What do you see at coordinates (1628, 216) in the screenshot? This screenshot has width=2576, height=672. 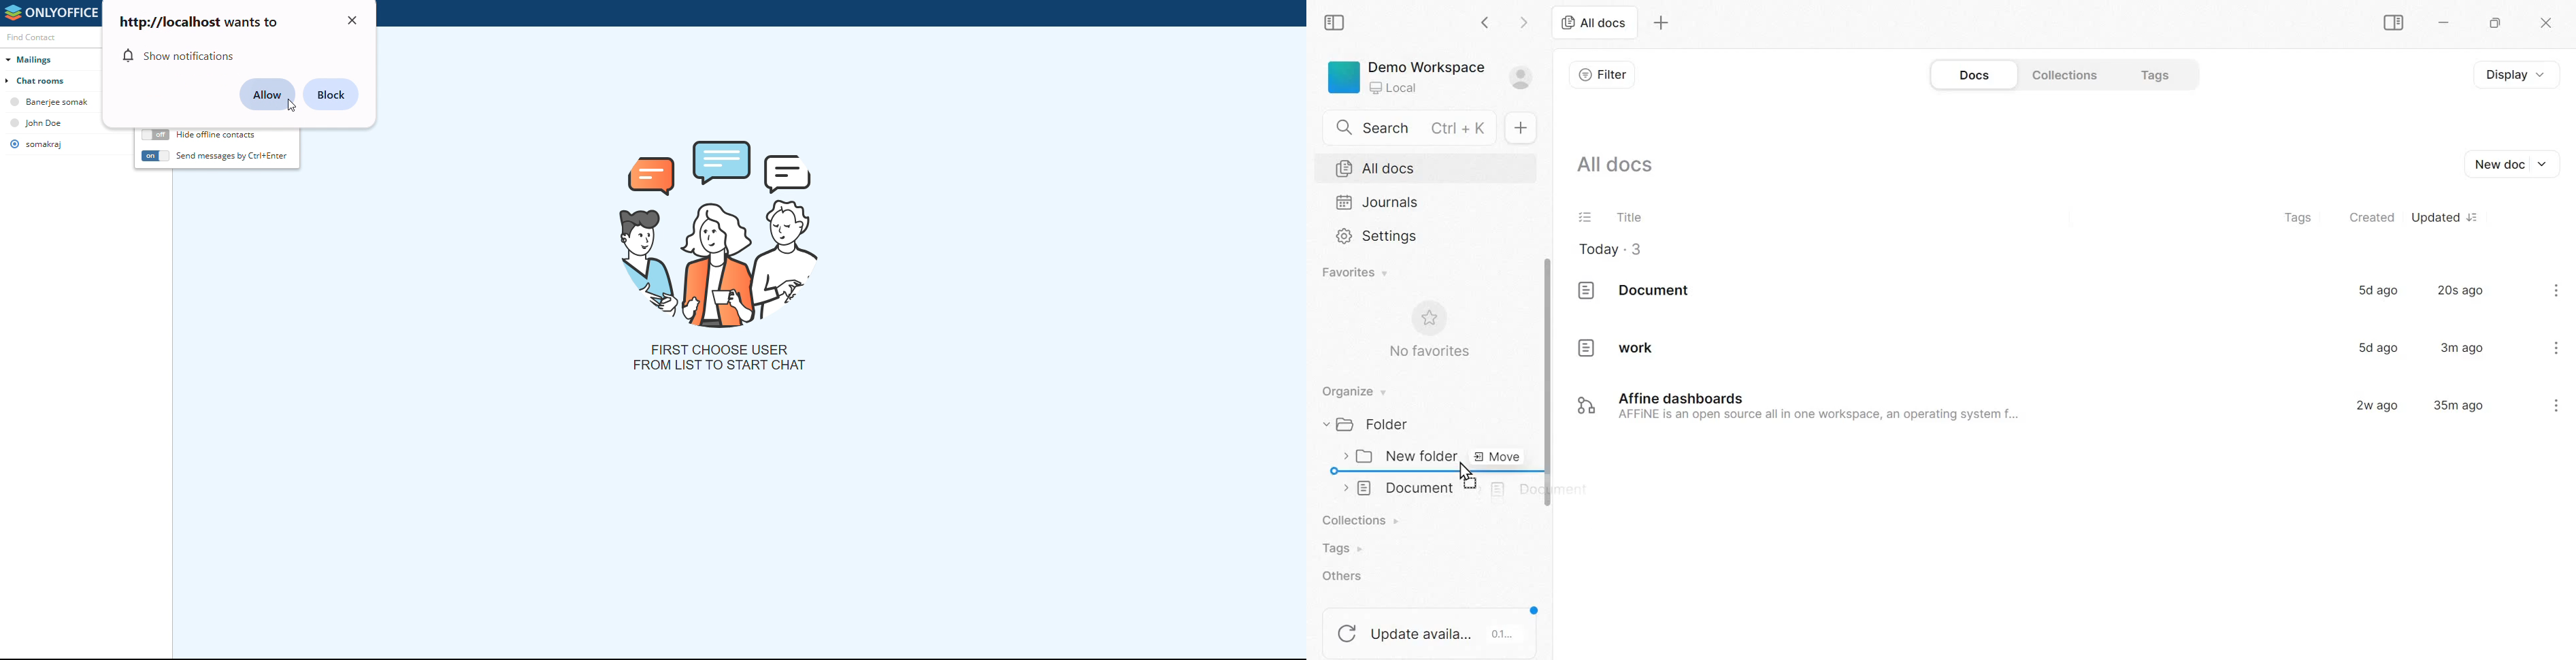 I see `Title` at bounding box center [1628, 216].